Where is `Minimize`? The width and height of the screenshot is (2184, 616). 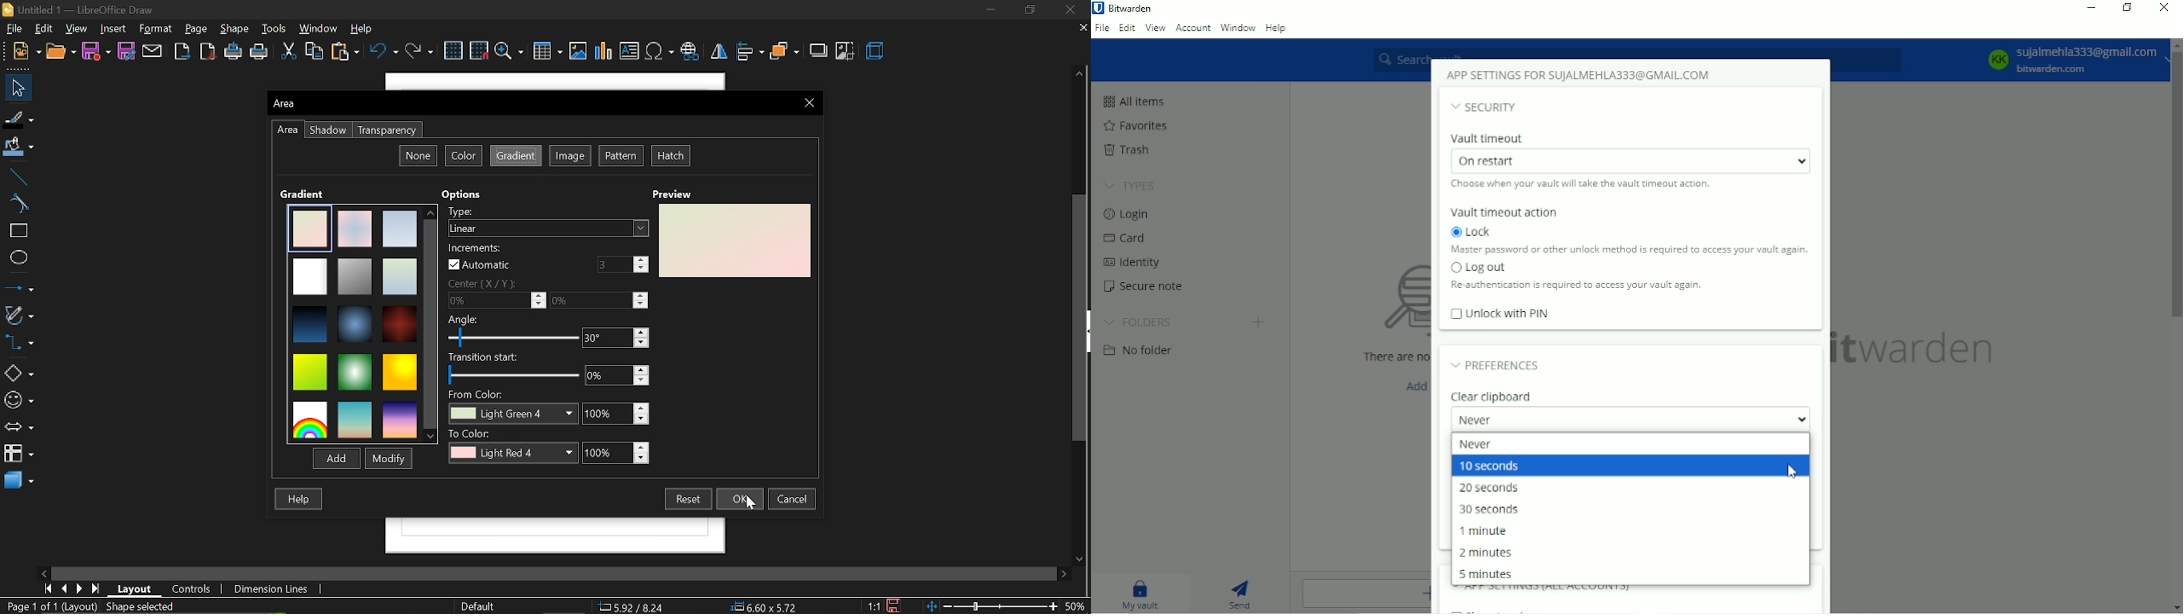
Minimize is located at coordinates (988, 9).